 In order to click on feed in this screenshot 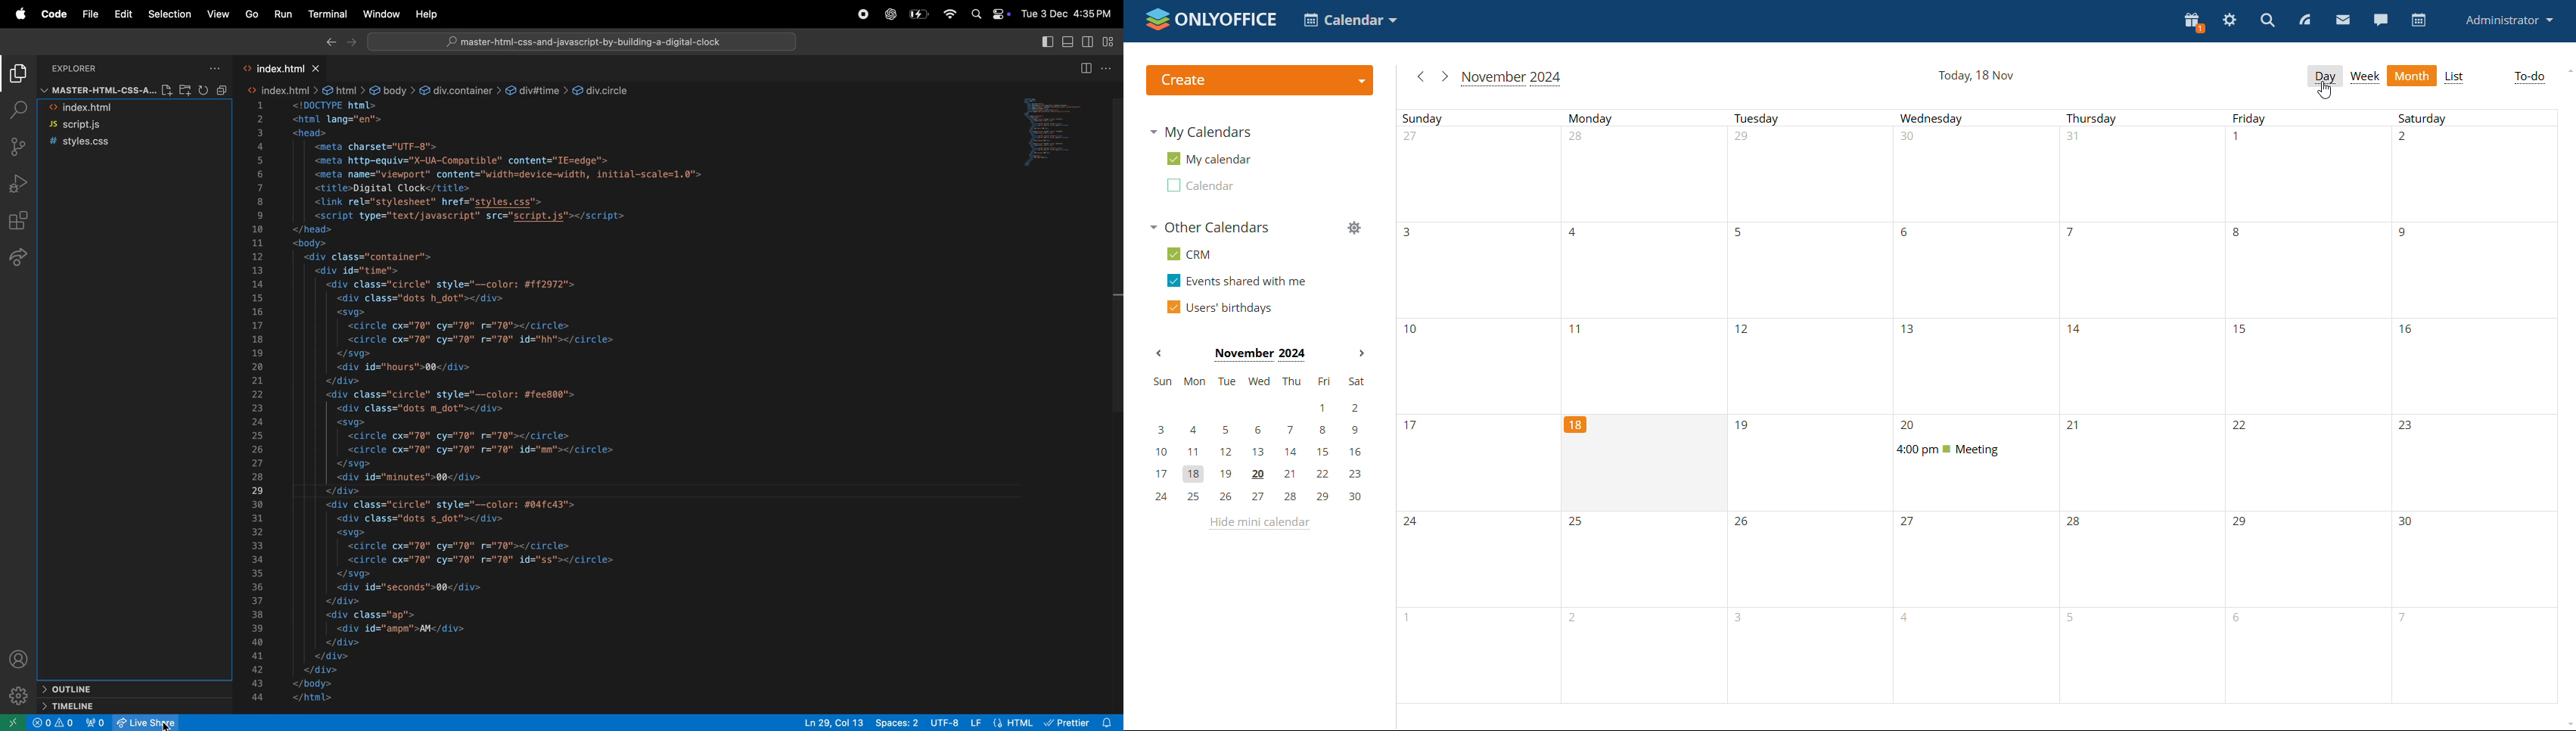, I will do `click(2305, 20)`.